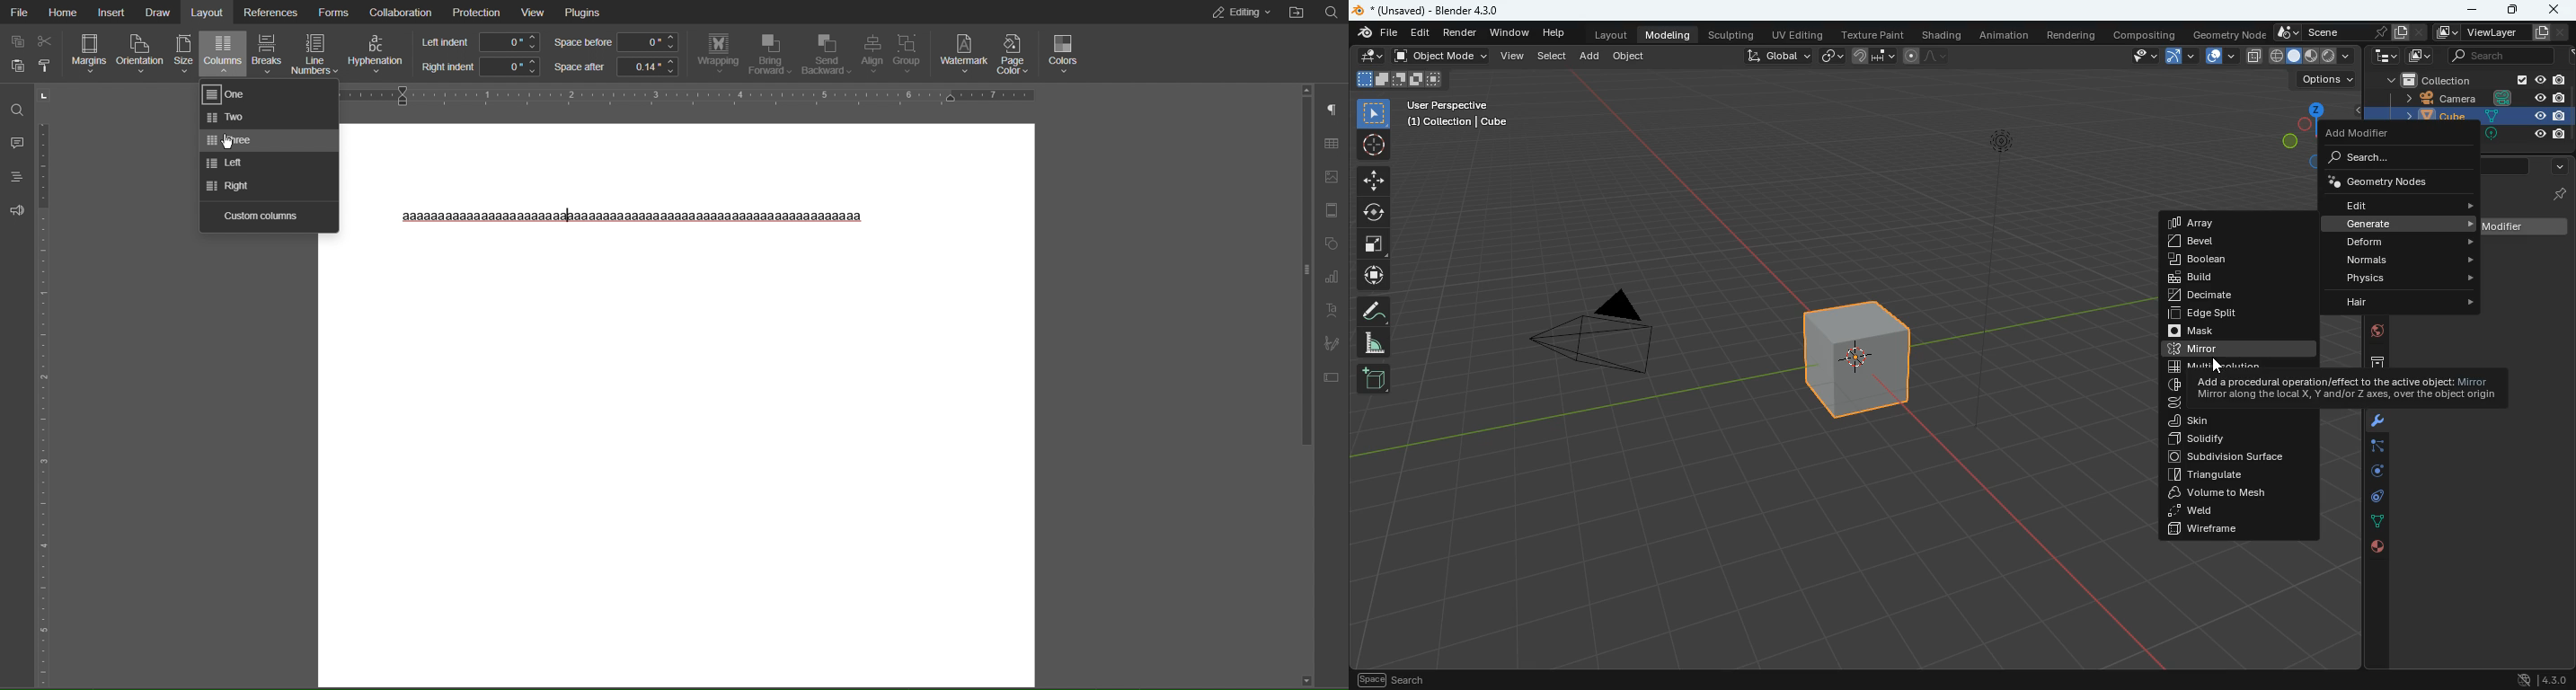 The width and height of the screenshot is (2576, 700). I want to click on Search, so click(1332, 13).